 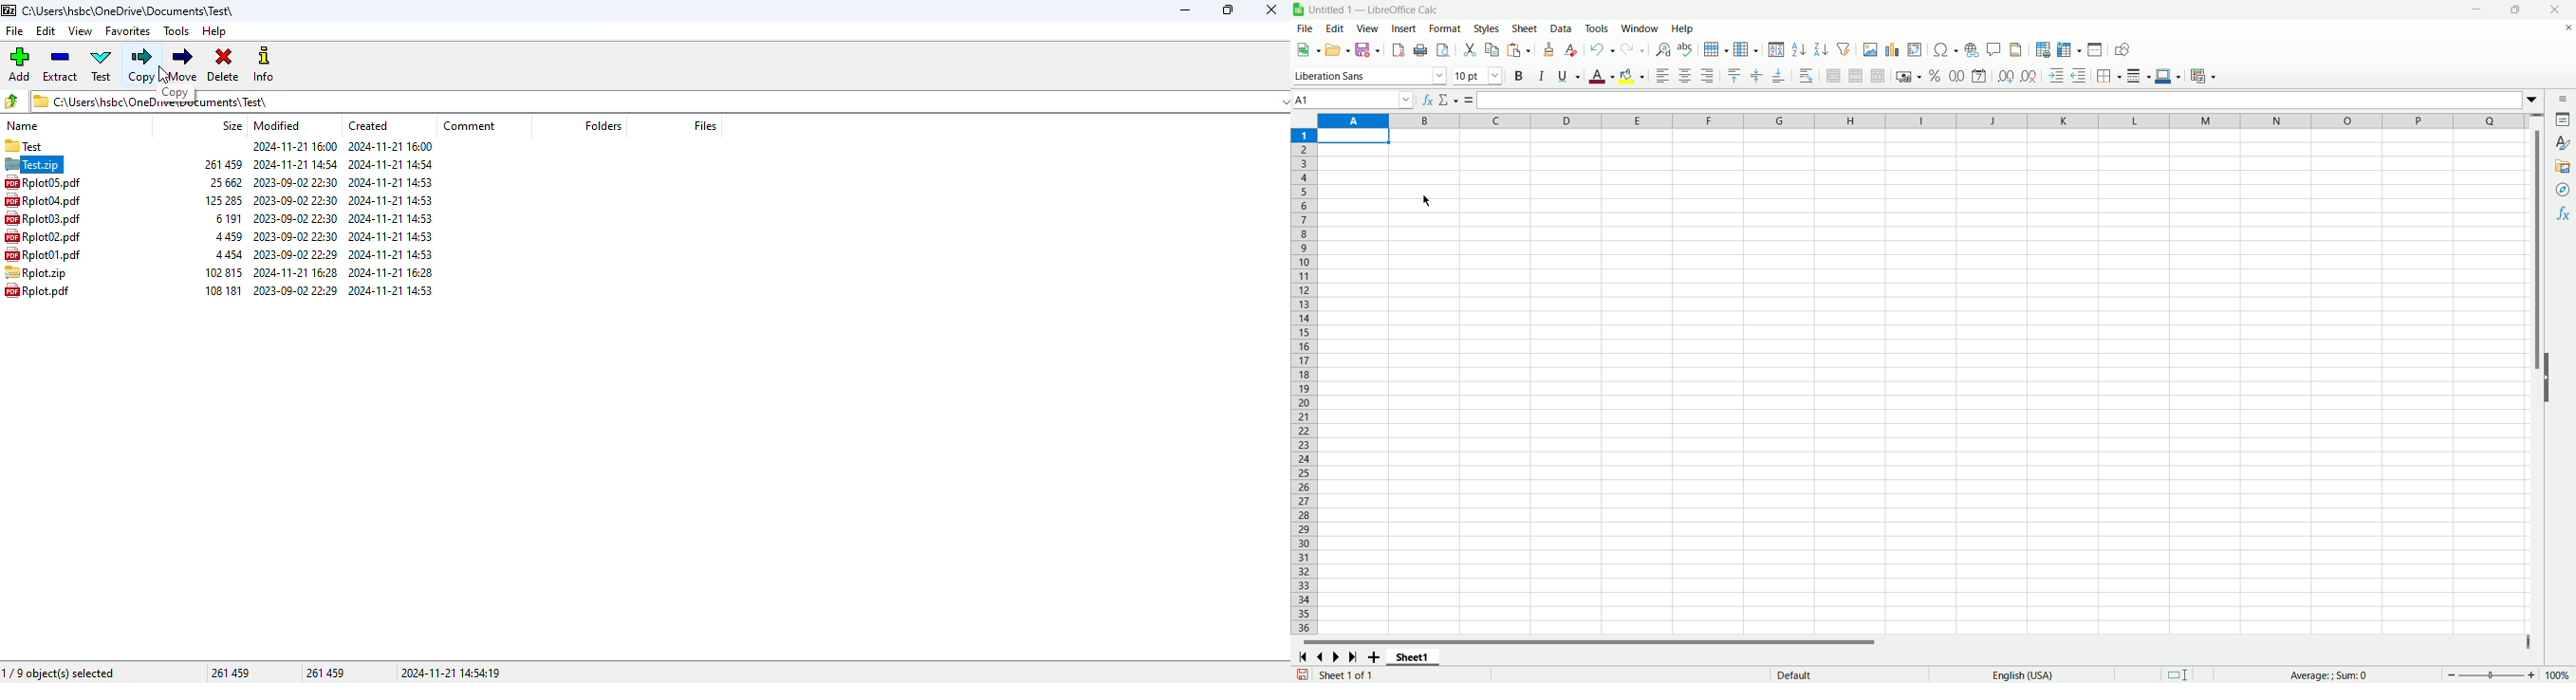 What do you see at coordinates (392, 200) in the screenshot?
I see `created date & time` at bounding box center [392, 200].